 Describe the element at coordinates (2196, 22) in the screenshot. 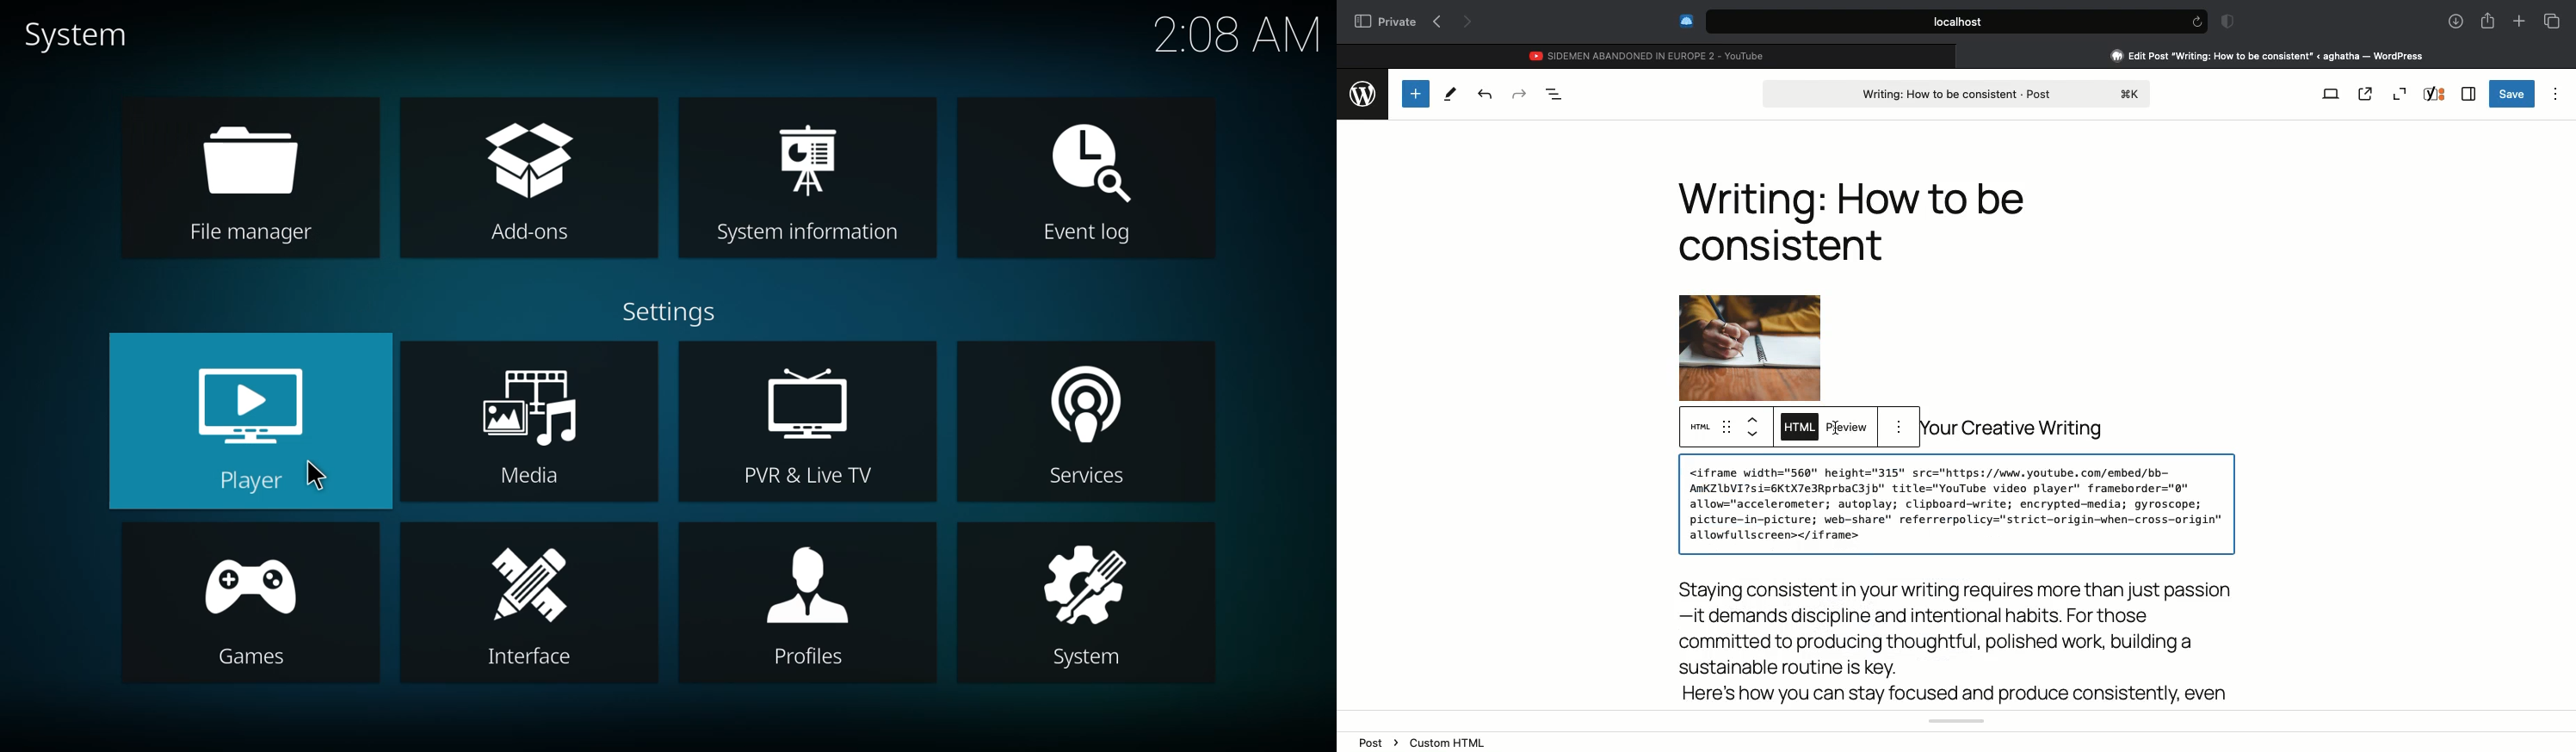

I see `refresh` at that location.